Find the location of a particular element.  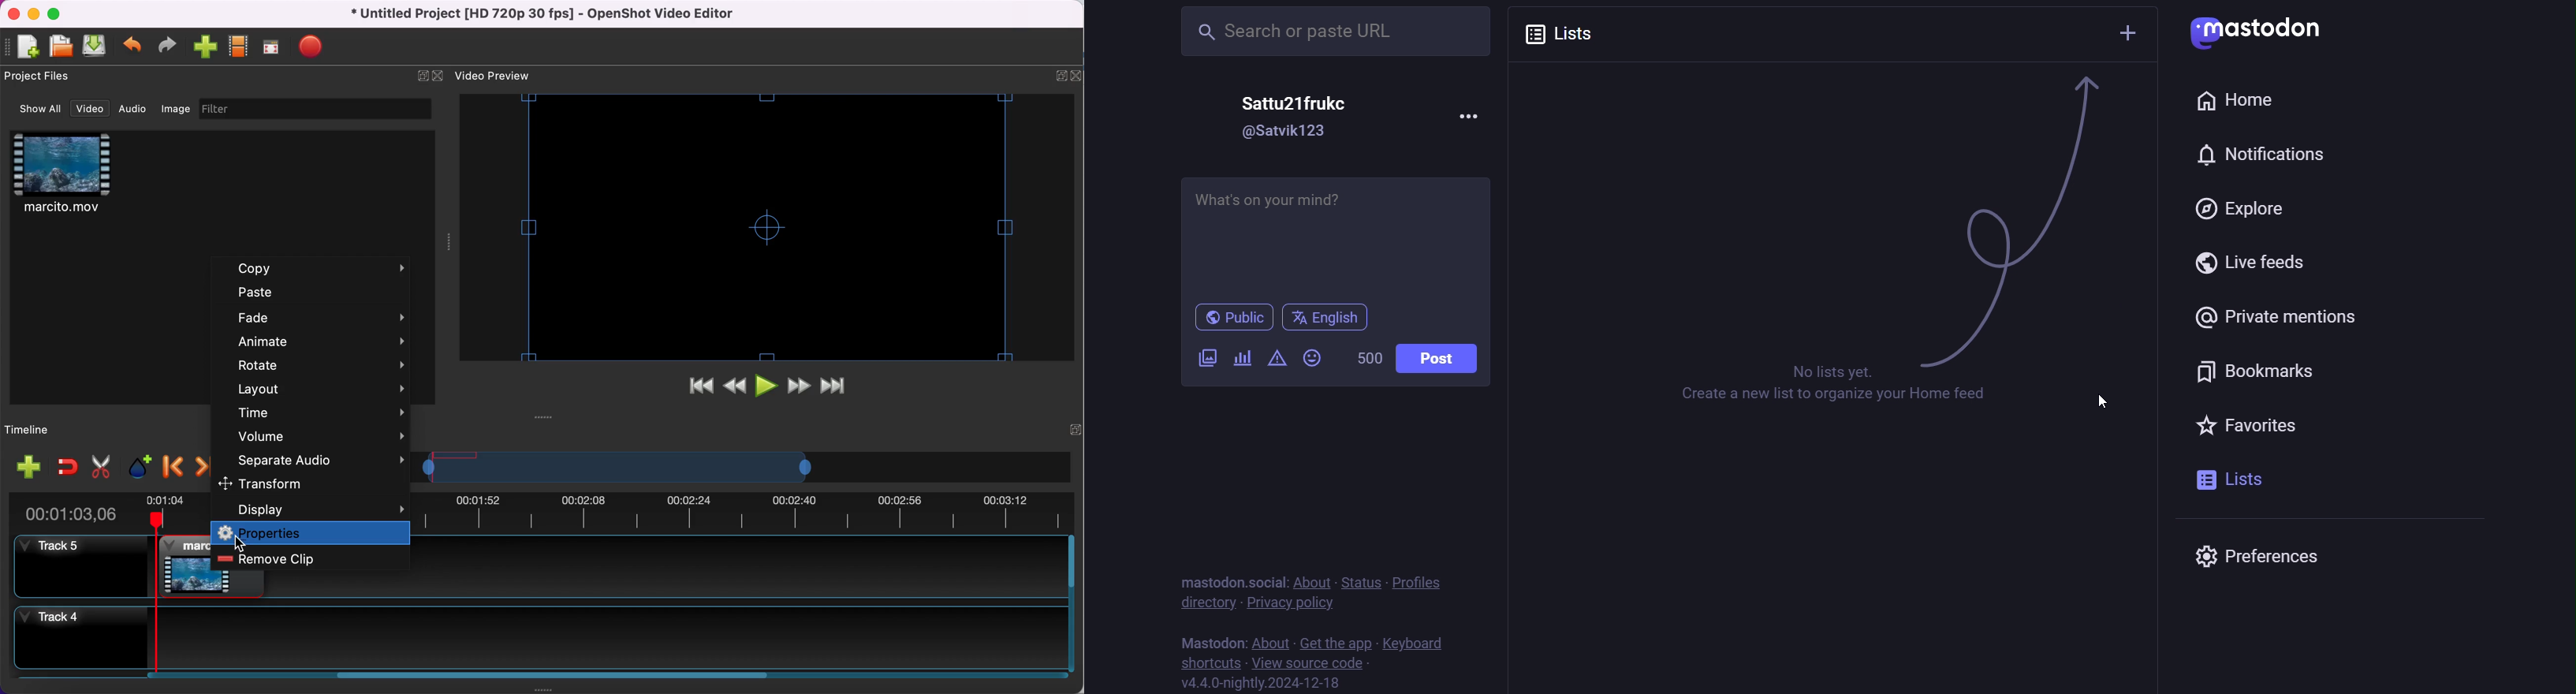

import file is located at coordinates (206, 47).